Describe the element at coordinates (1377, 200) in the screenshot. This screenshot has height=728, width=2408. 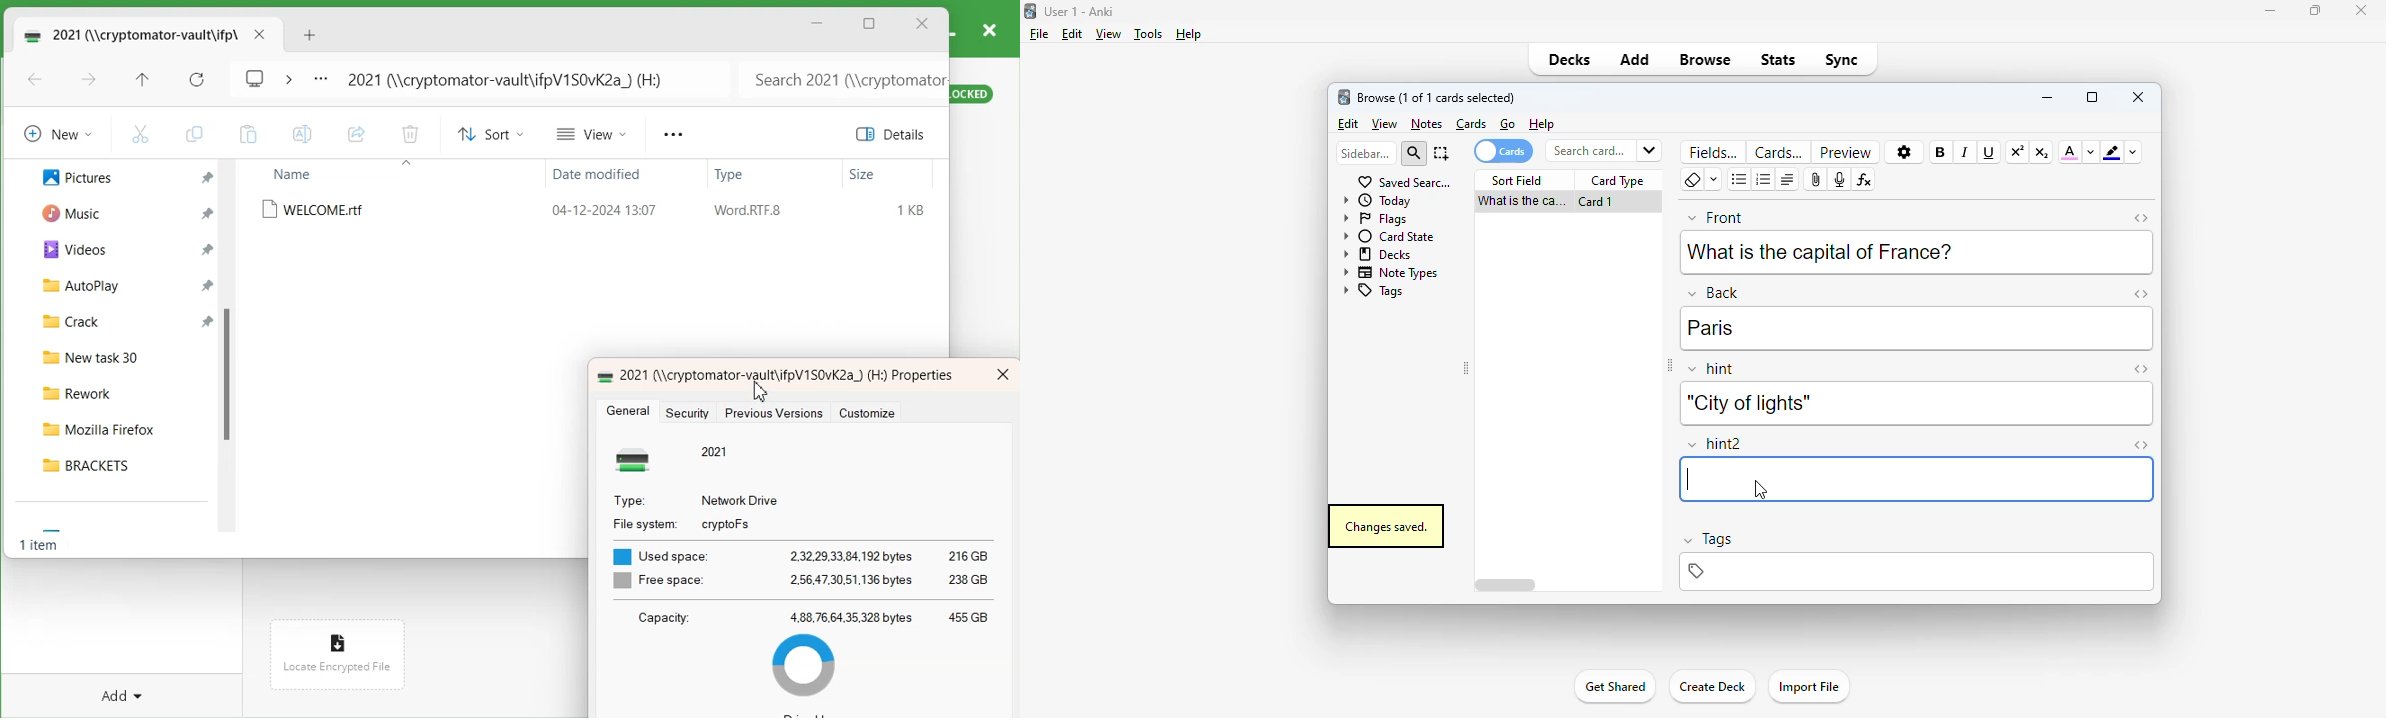
I see `today` at that location.